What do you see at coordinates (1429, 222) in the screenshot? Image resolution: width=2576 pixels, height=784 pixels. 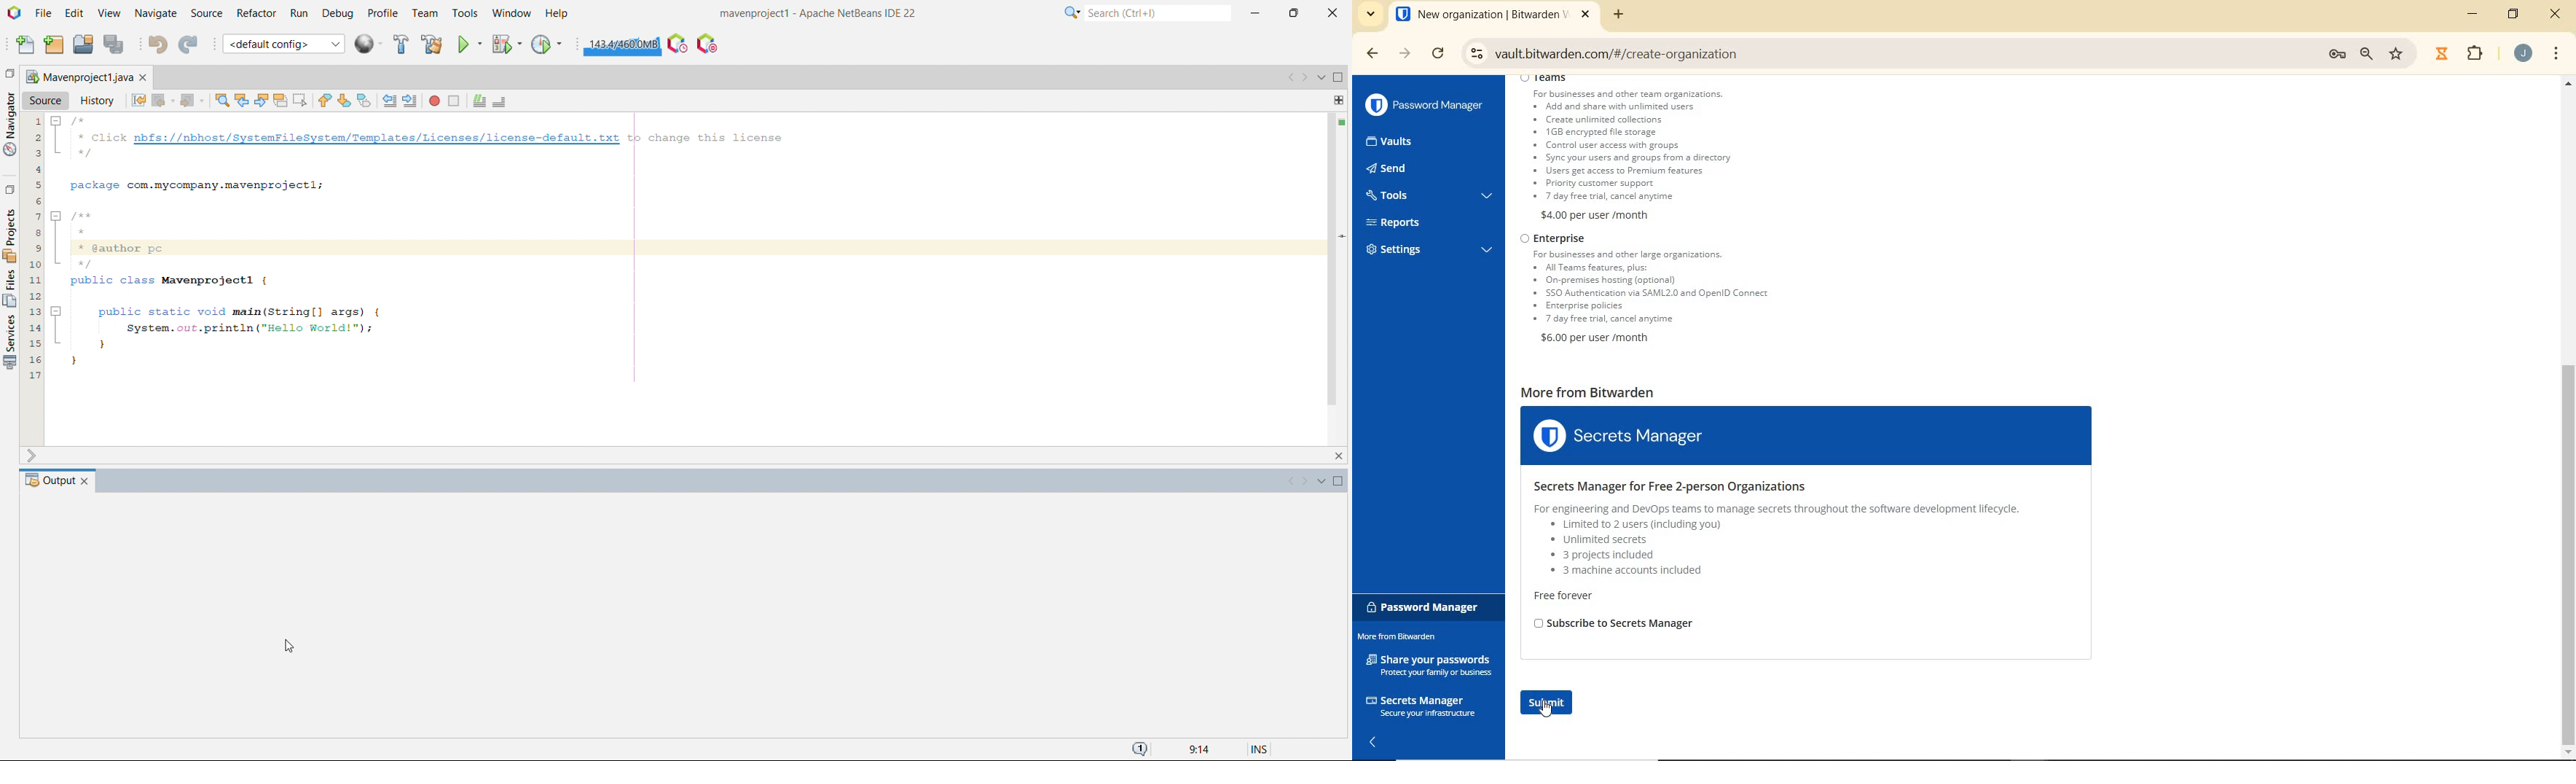 I see `reports` at bounding box center [1429, 222].